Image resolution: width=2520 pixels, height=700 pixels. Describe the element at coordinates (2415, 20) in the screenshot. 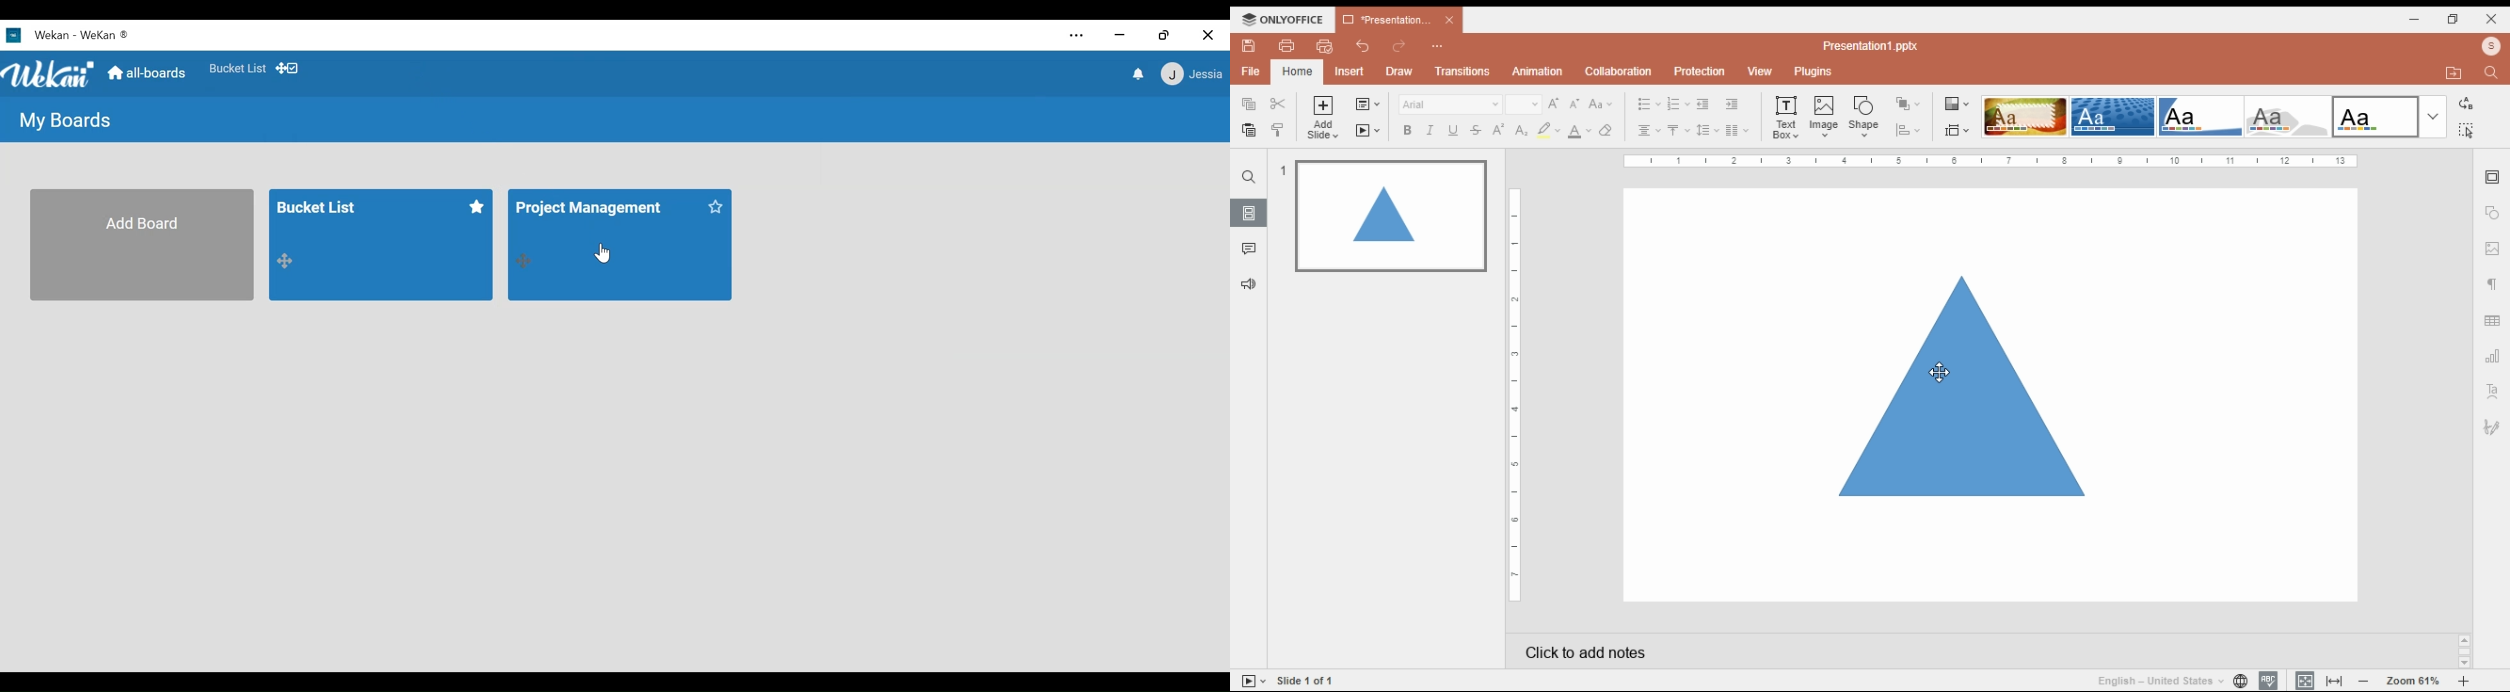

I see `minimize` at that location.